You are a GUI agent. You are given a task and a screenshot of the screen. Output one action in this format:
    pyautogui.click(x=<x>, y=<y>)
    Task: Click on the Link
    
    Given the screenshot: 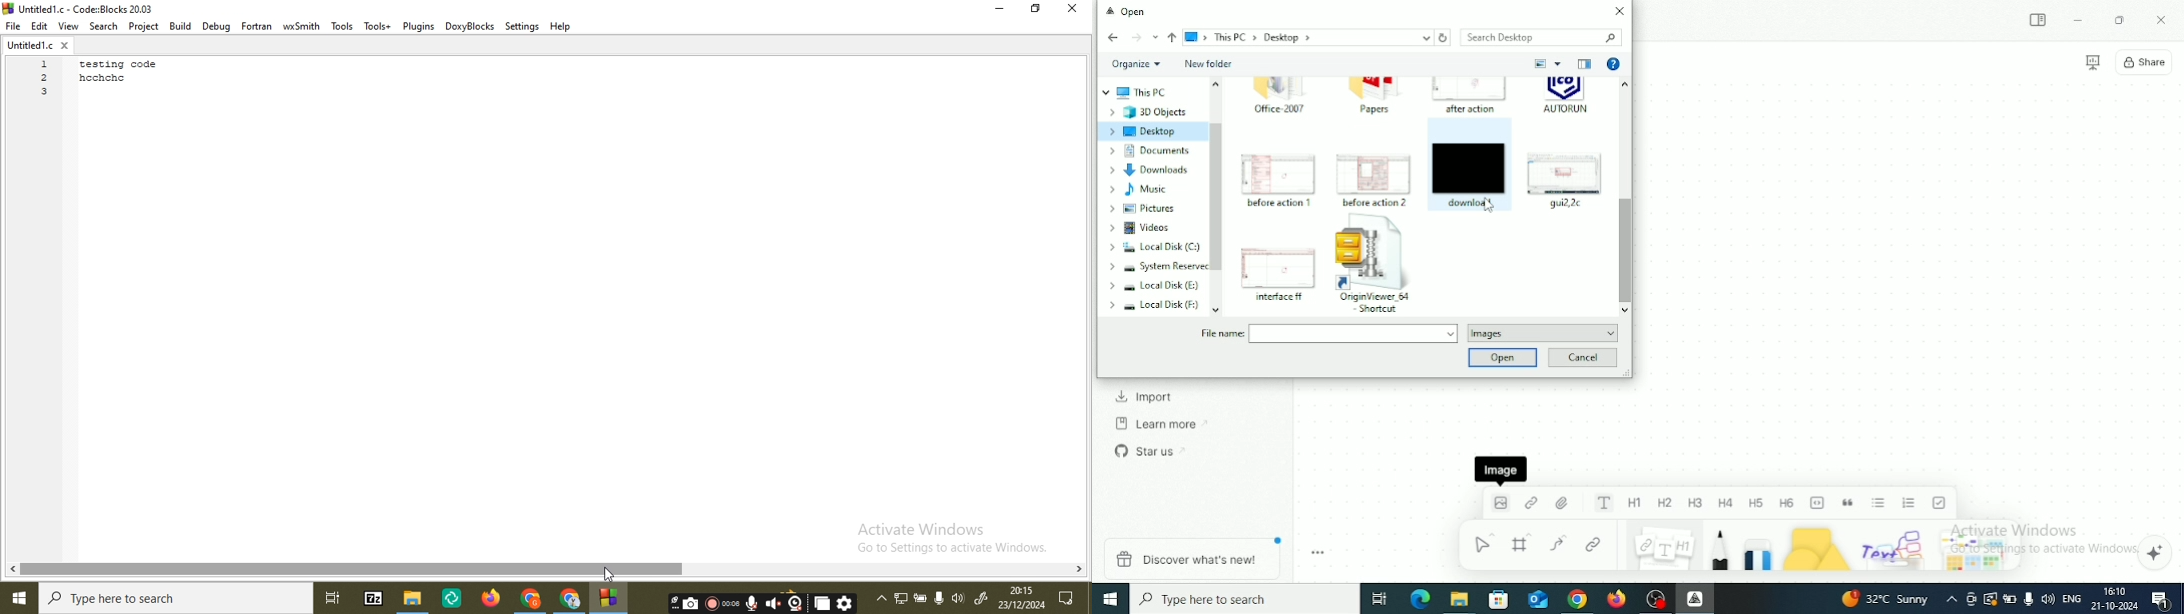 What is the action you would take?
    pyautogui.click(x=1594, y=546)
    